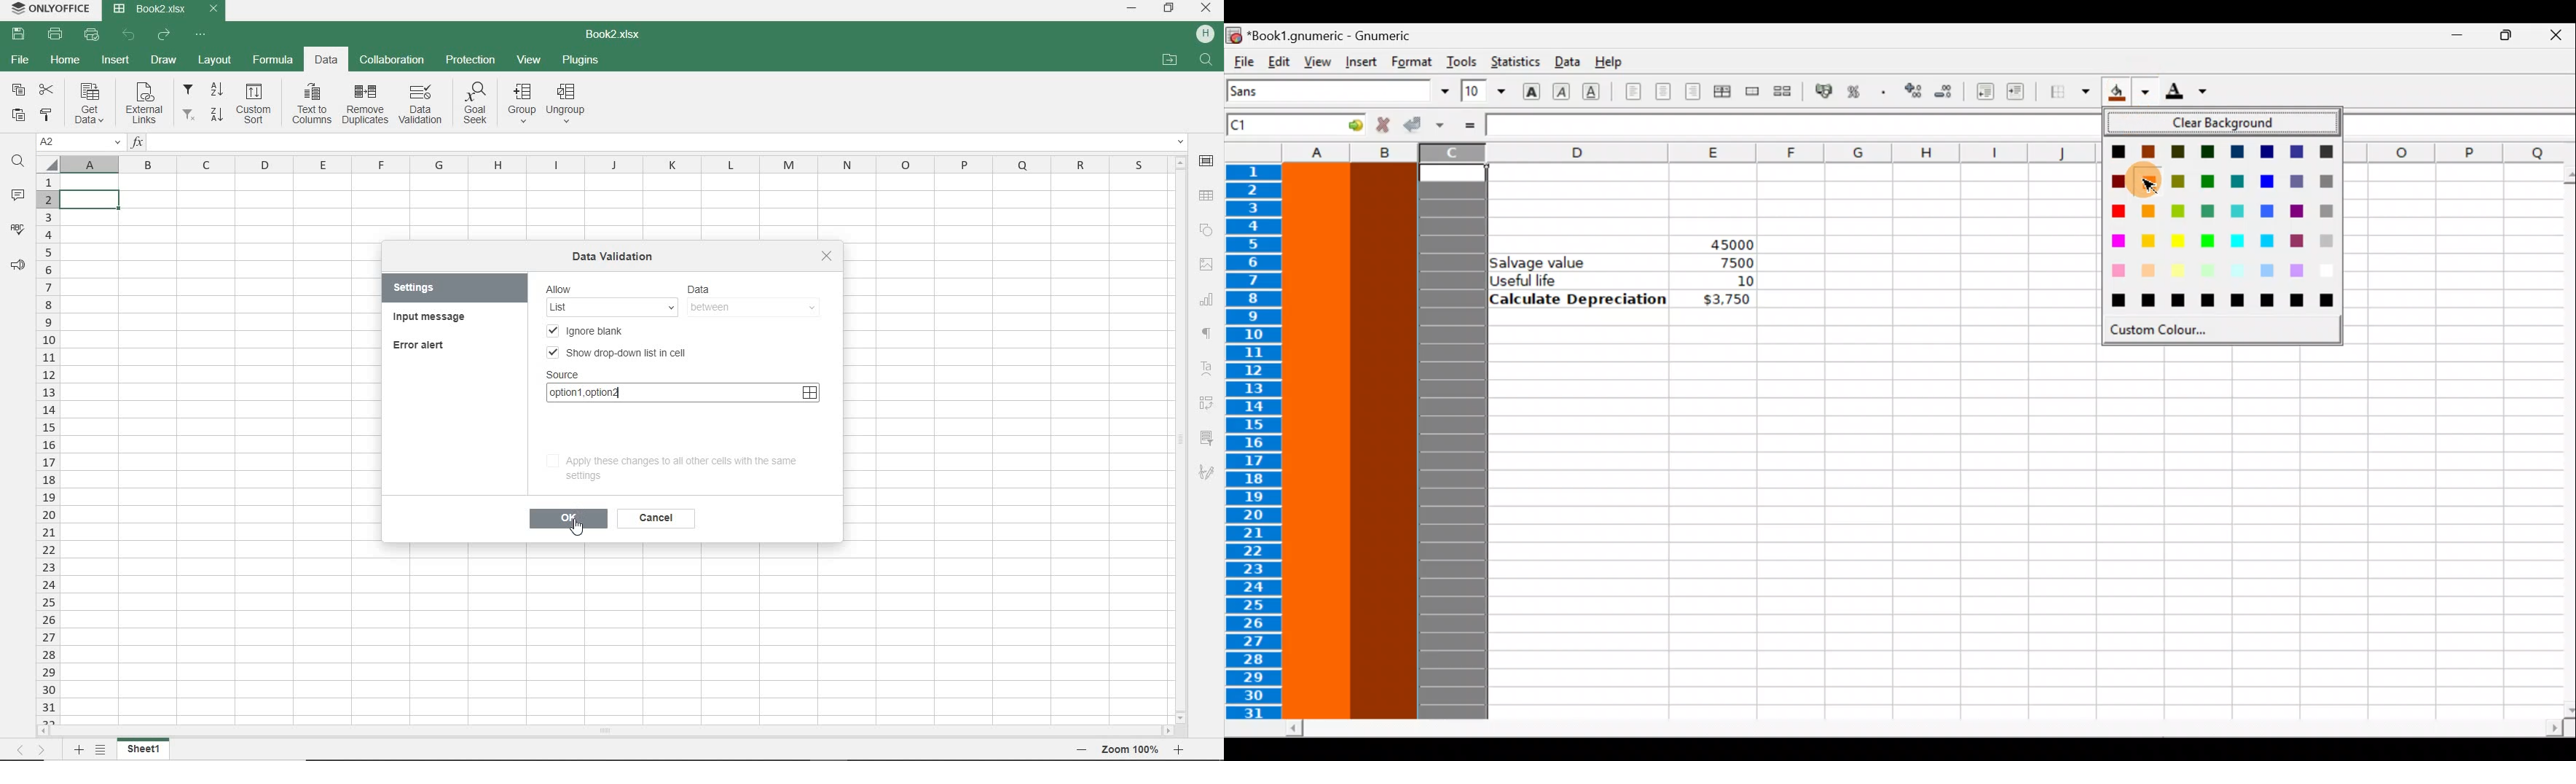  I want to click on external links, so click(146, 106).